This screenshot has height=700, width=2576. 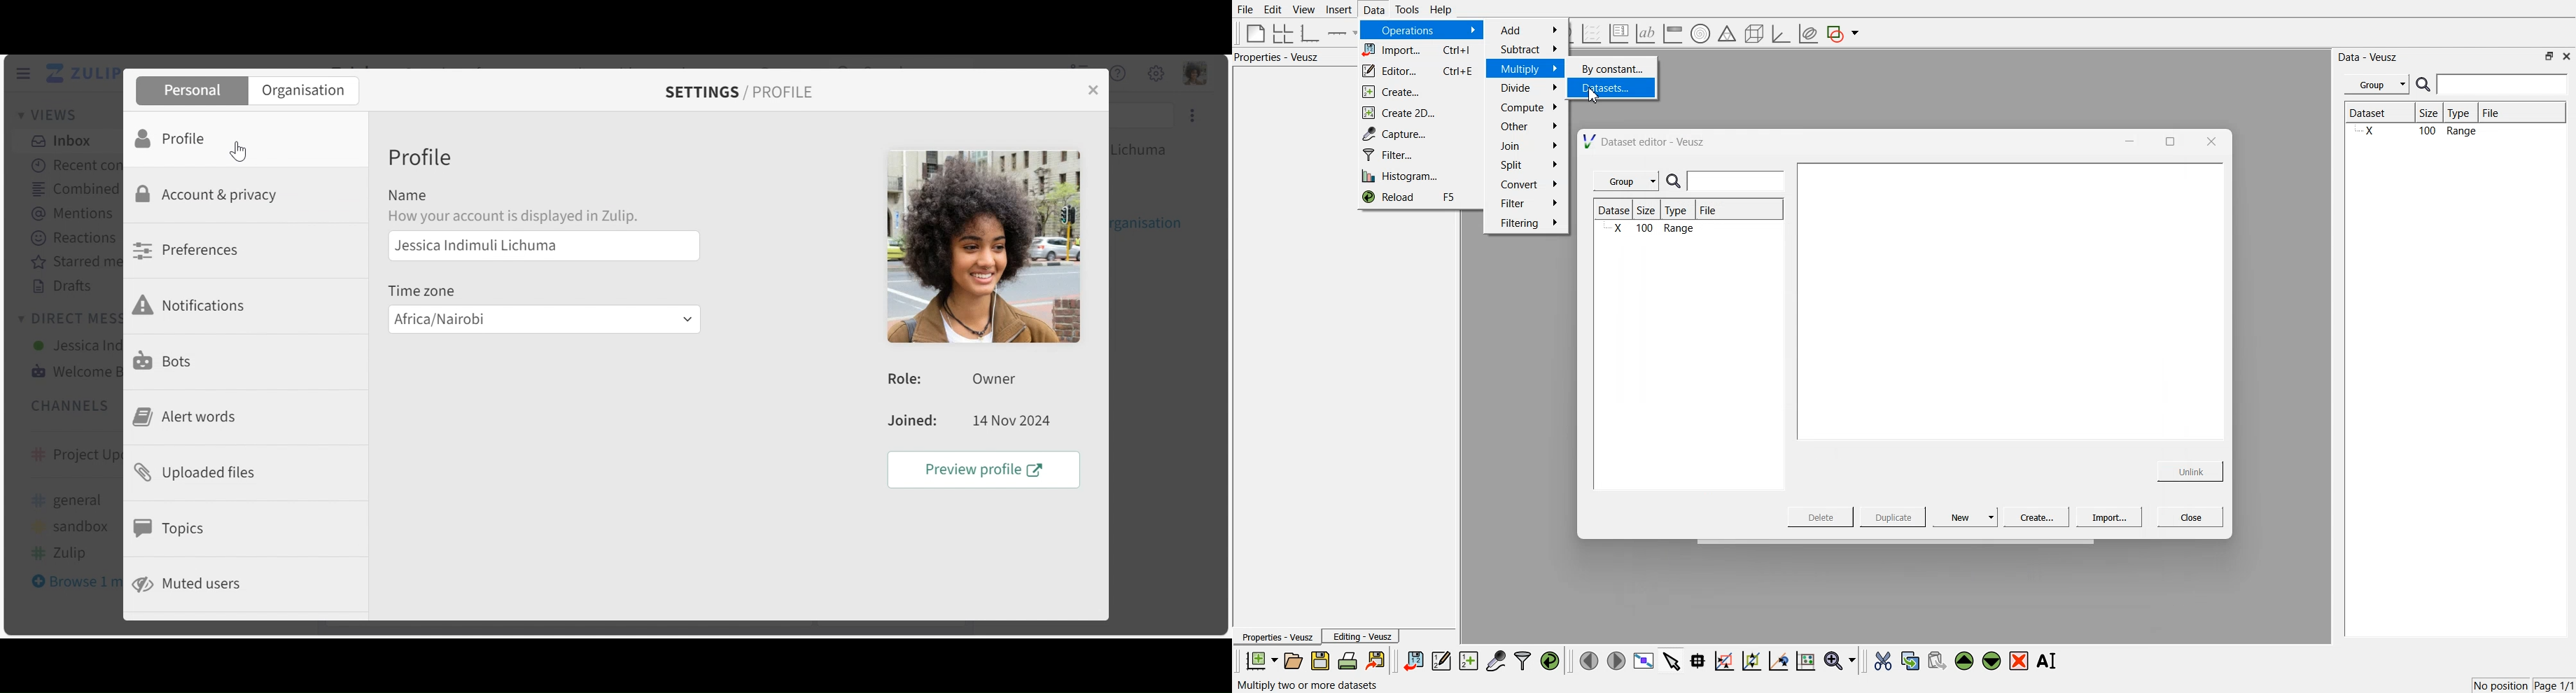 What do you see at coordinates (193, 473) in the screenshot?
I see `Upload files` at bounding box center [193, 473].